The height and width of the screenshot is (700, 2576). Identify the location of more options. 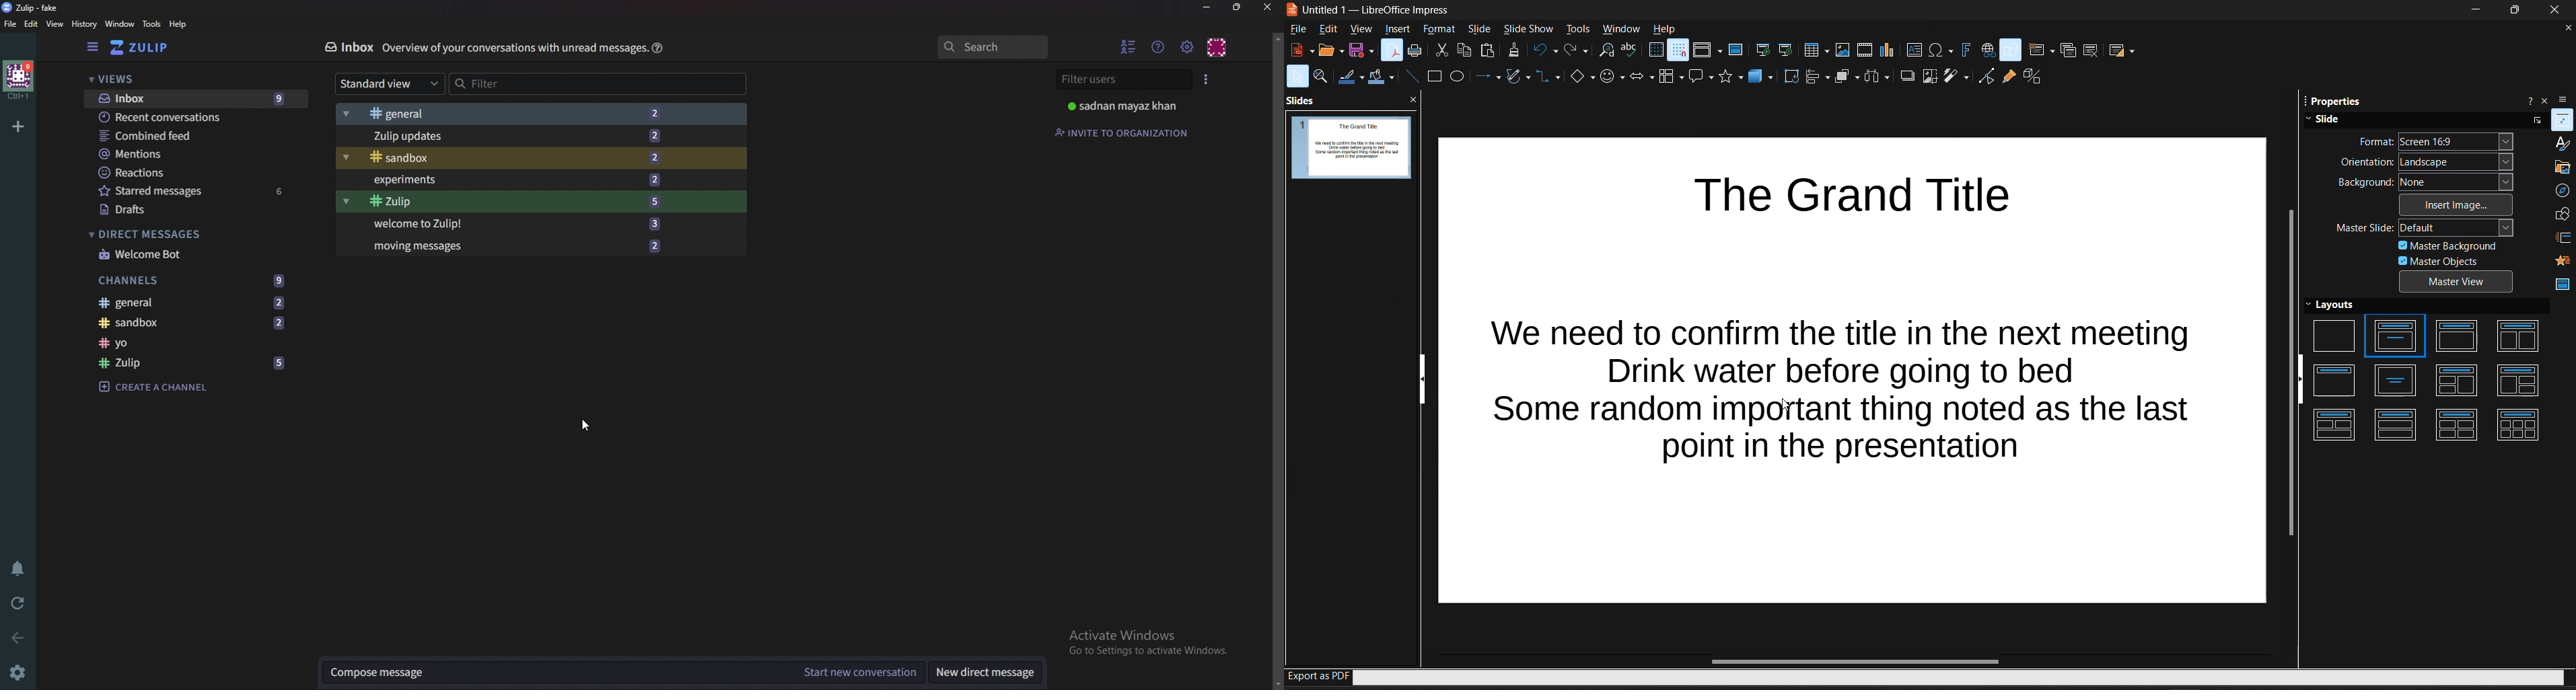
(2534, 121).